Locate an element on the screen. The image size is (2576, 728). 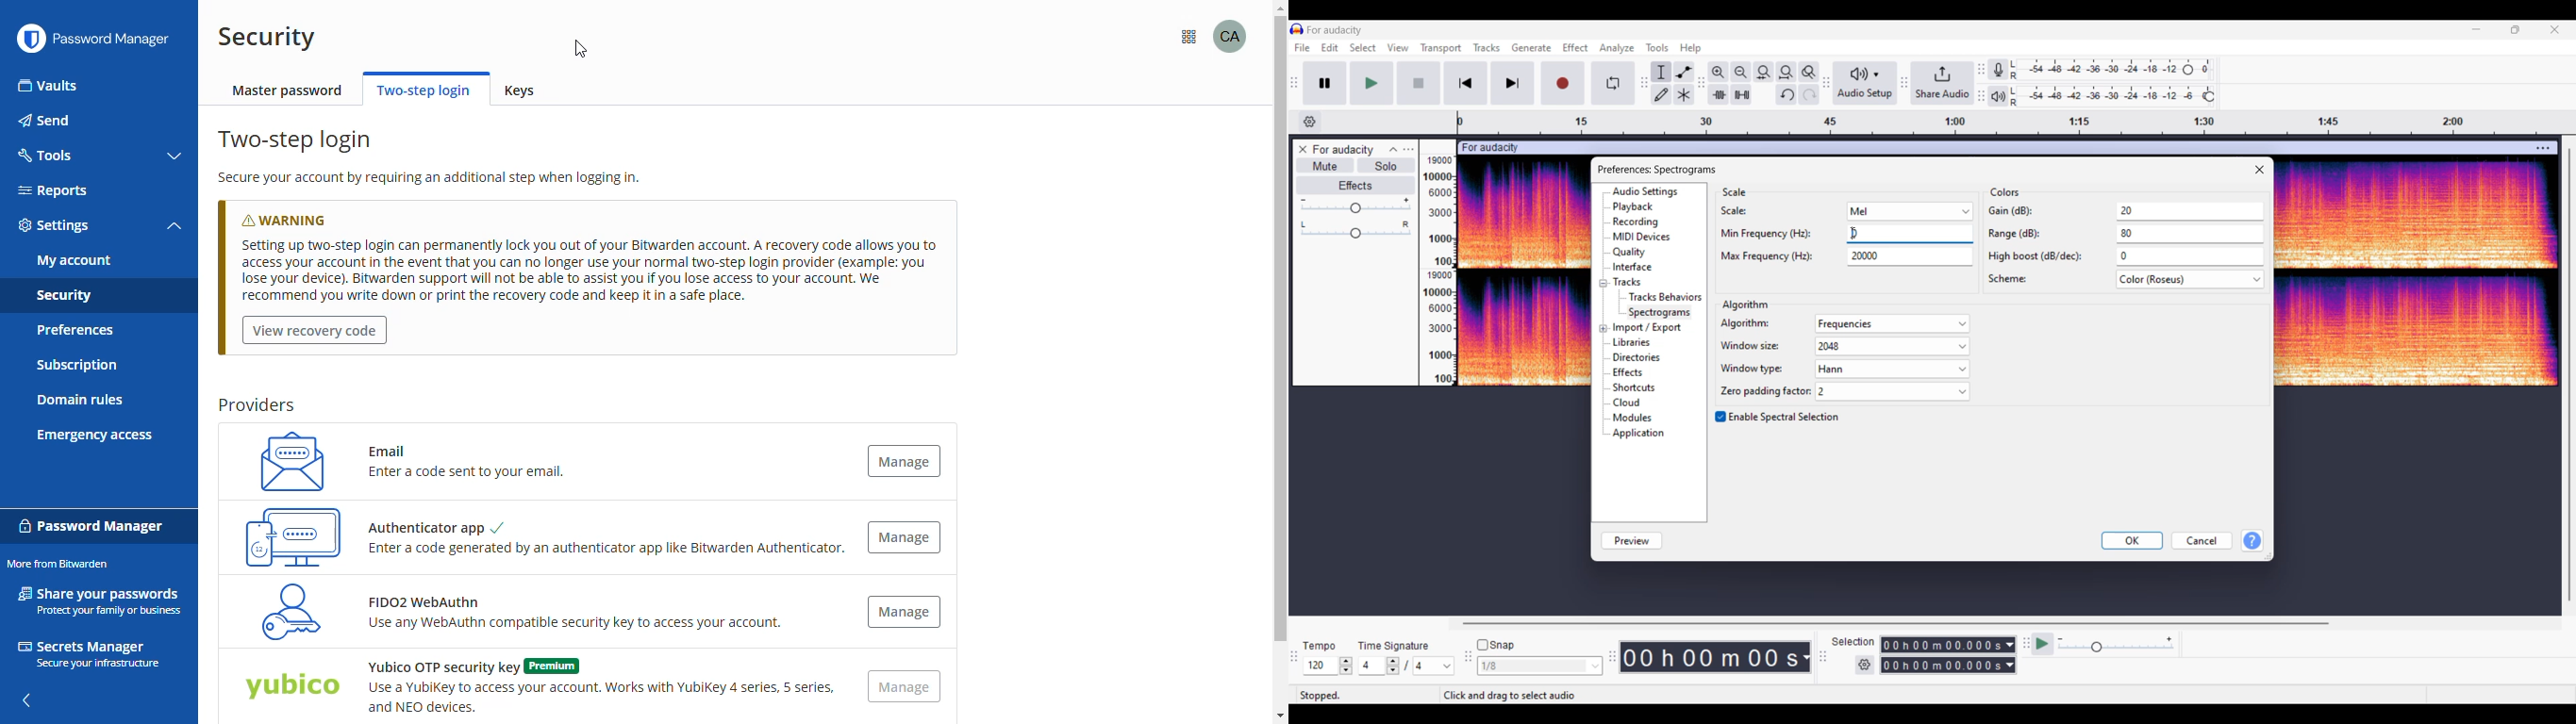
Text box highlighted due to selection by cursor is located at coordinates (1847, 235).